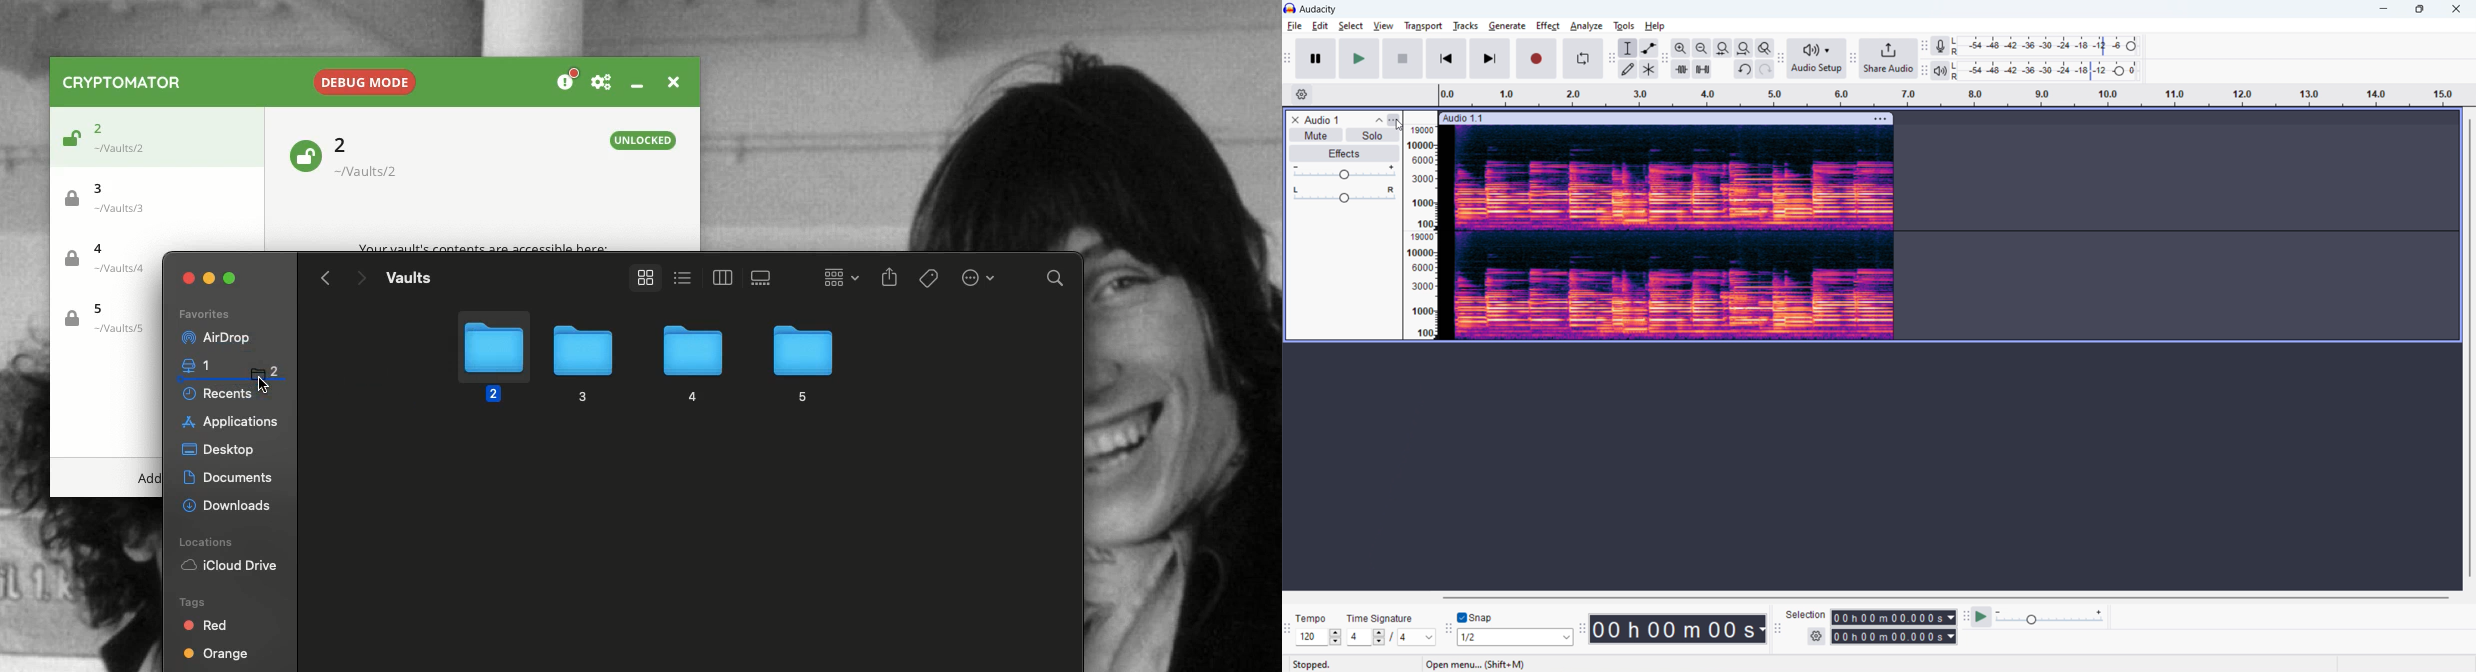  What do you see at coordinates (1319, 9) in the screenshot?
I see `title` at bounding box center [1319, 9].